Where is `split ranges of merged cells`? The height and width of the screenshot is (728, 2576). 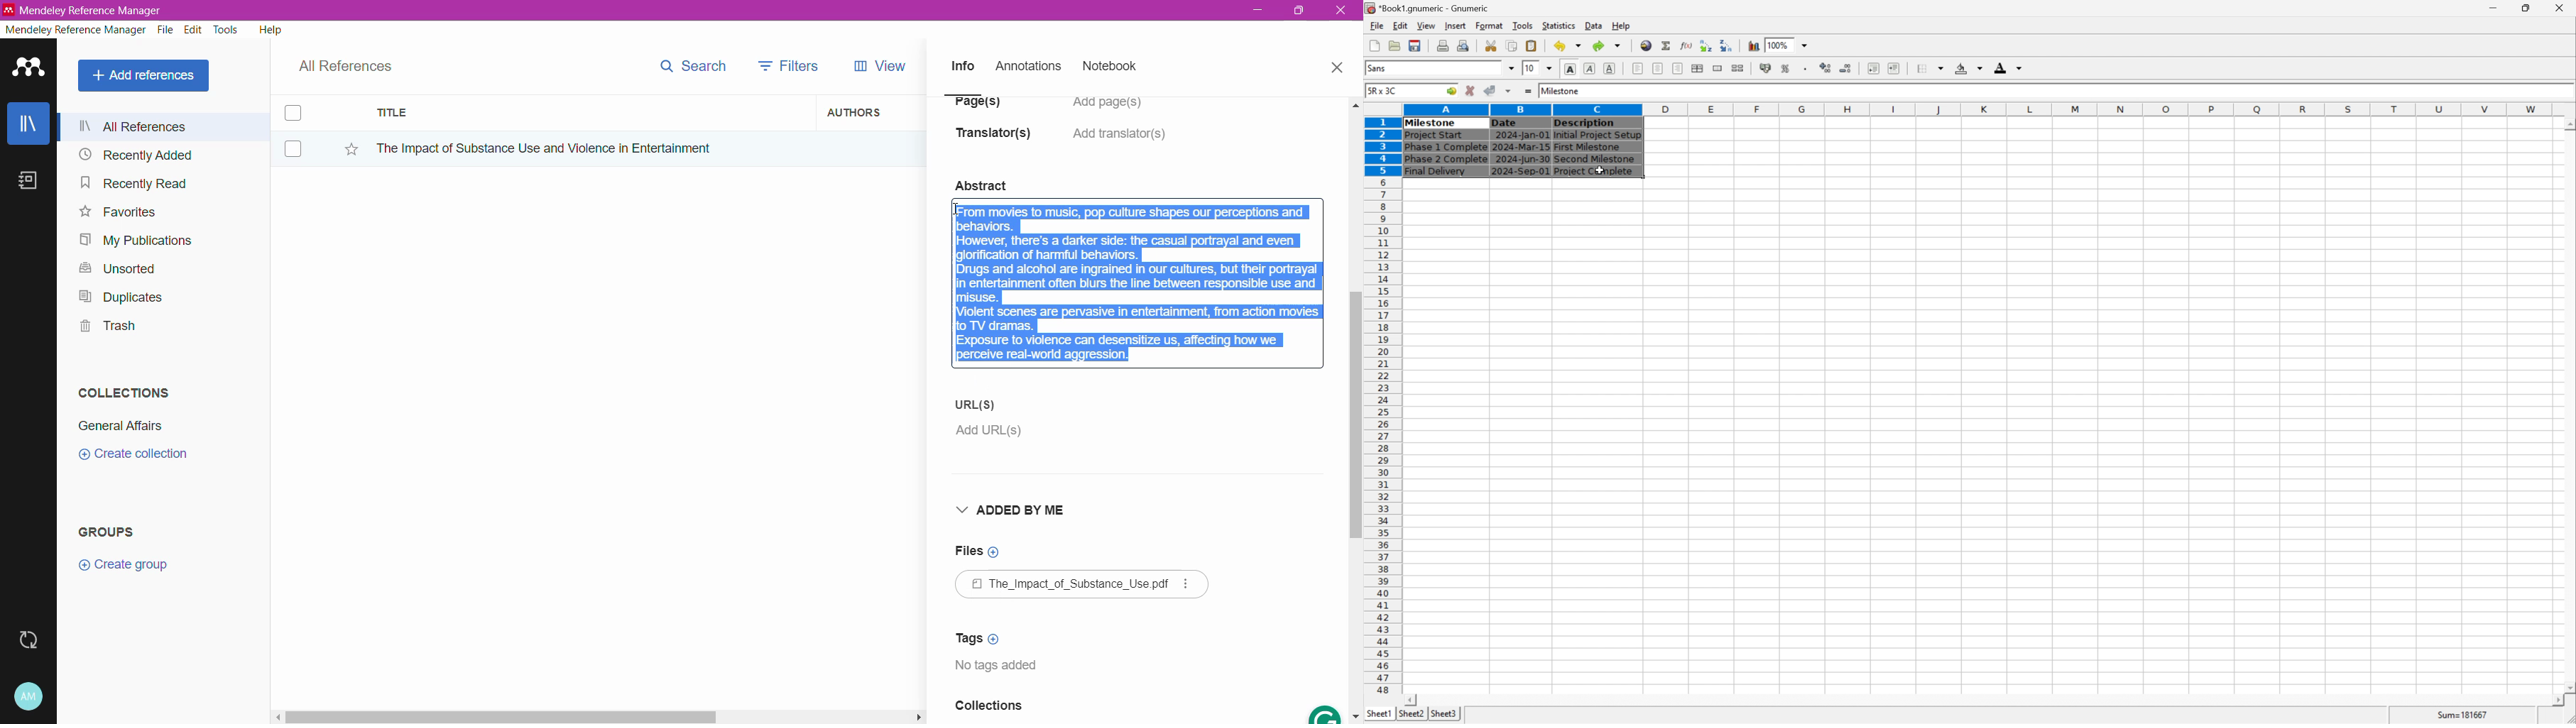 split ranges of merged cells is located at coordinates (1738, 68).